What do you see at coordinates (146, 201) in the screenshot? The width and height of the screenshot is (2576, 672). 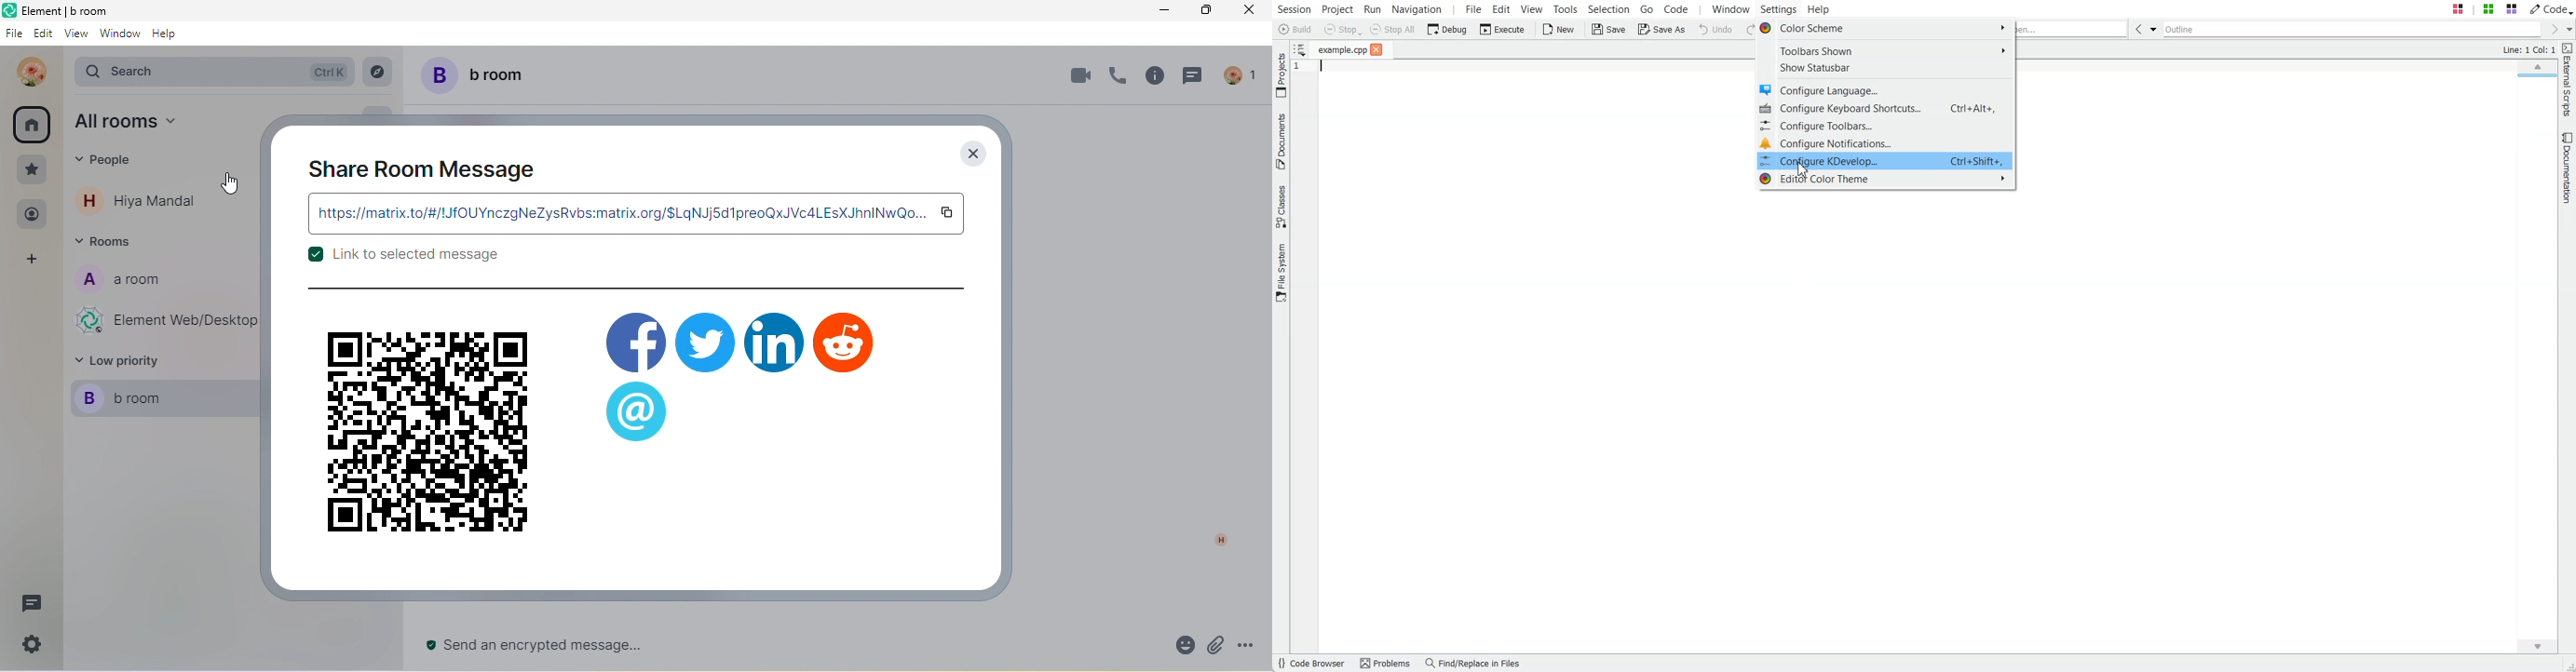 I see `hiya mandal` at bounding box center [146, 201].